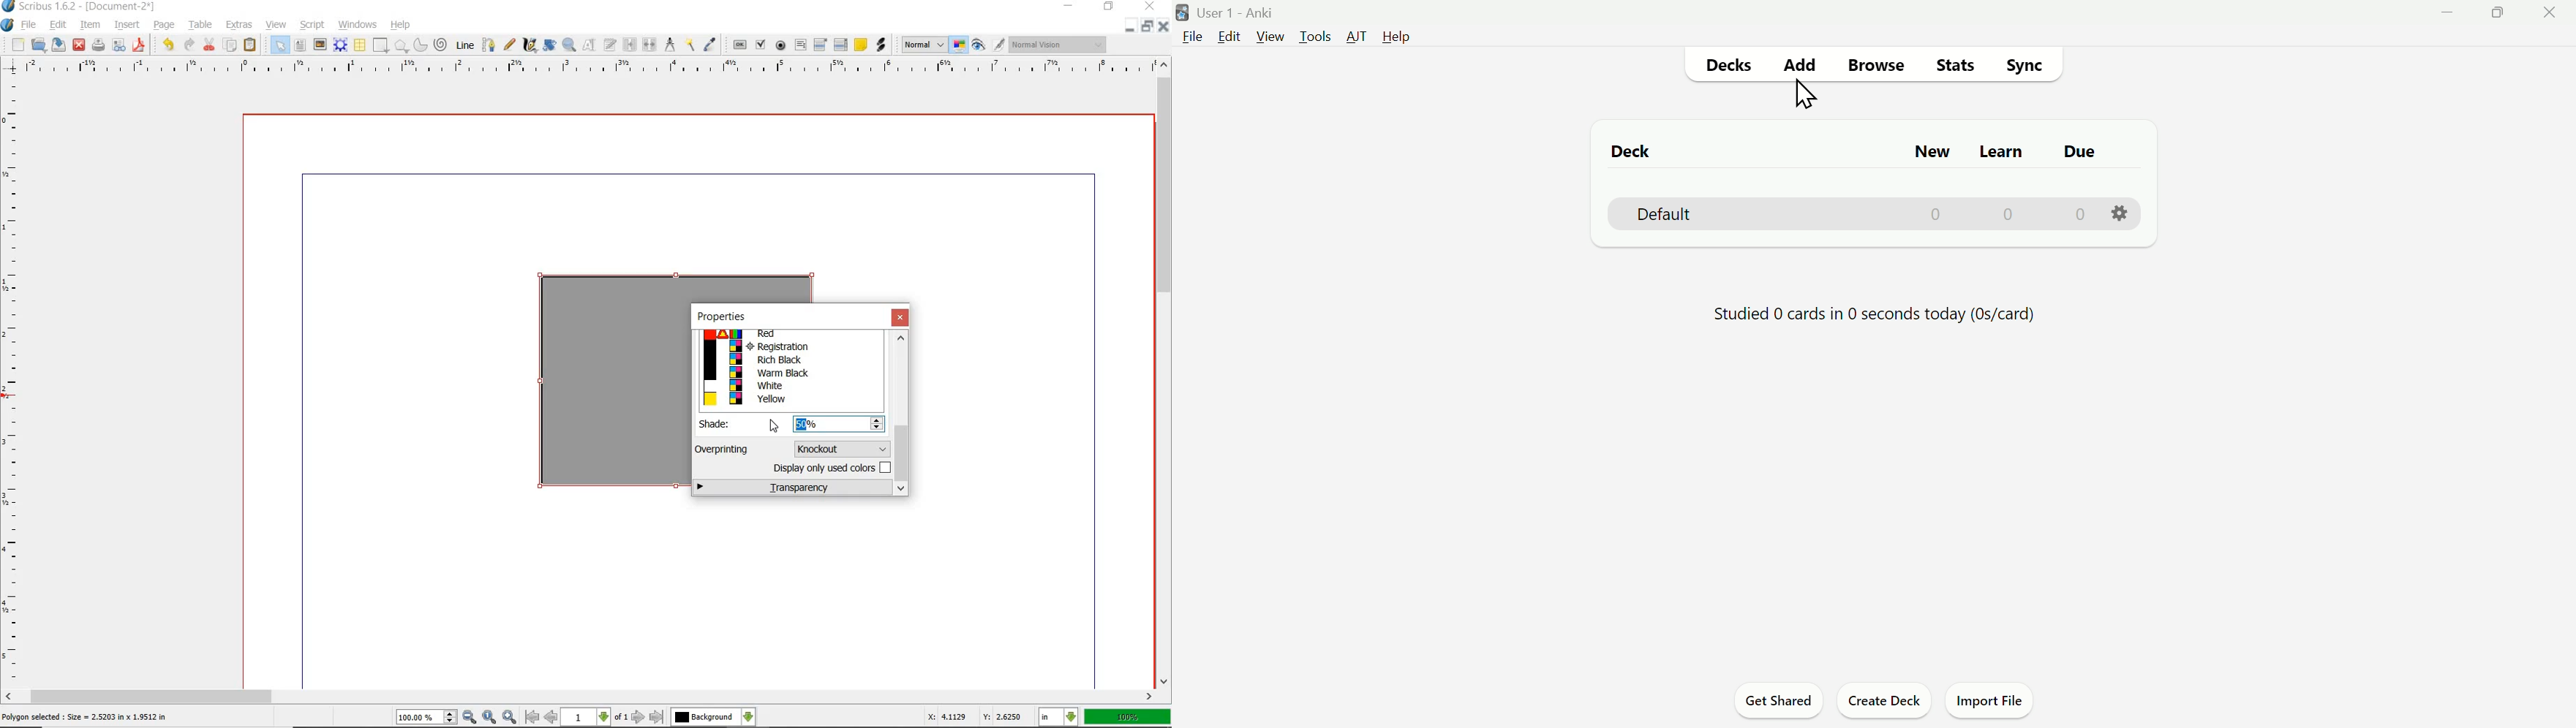 The image size is (2576, 728). Describe the element at coordinates (975, 716) in the screenshot. I see `X: 4.1129 Y: 2.6250` at that location.